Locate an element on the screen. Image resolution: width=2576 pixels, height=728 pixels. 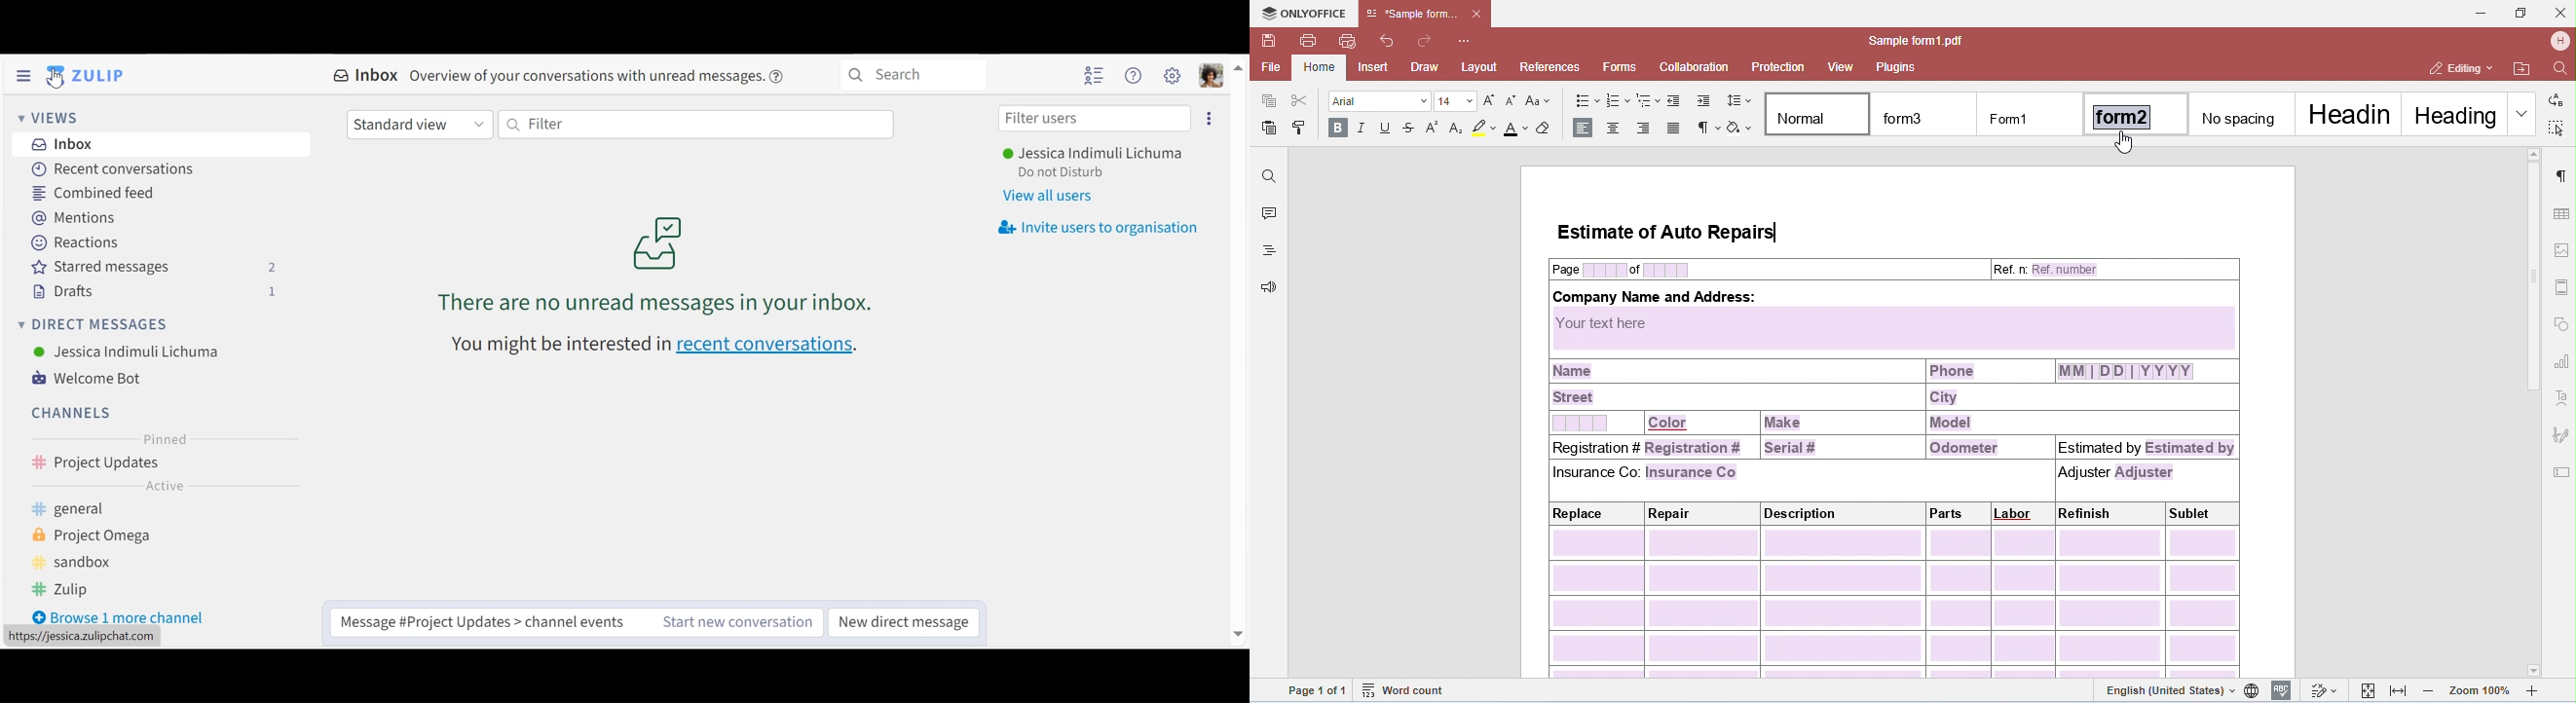
Welcome Bot is located at coordinates (89, 378).